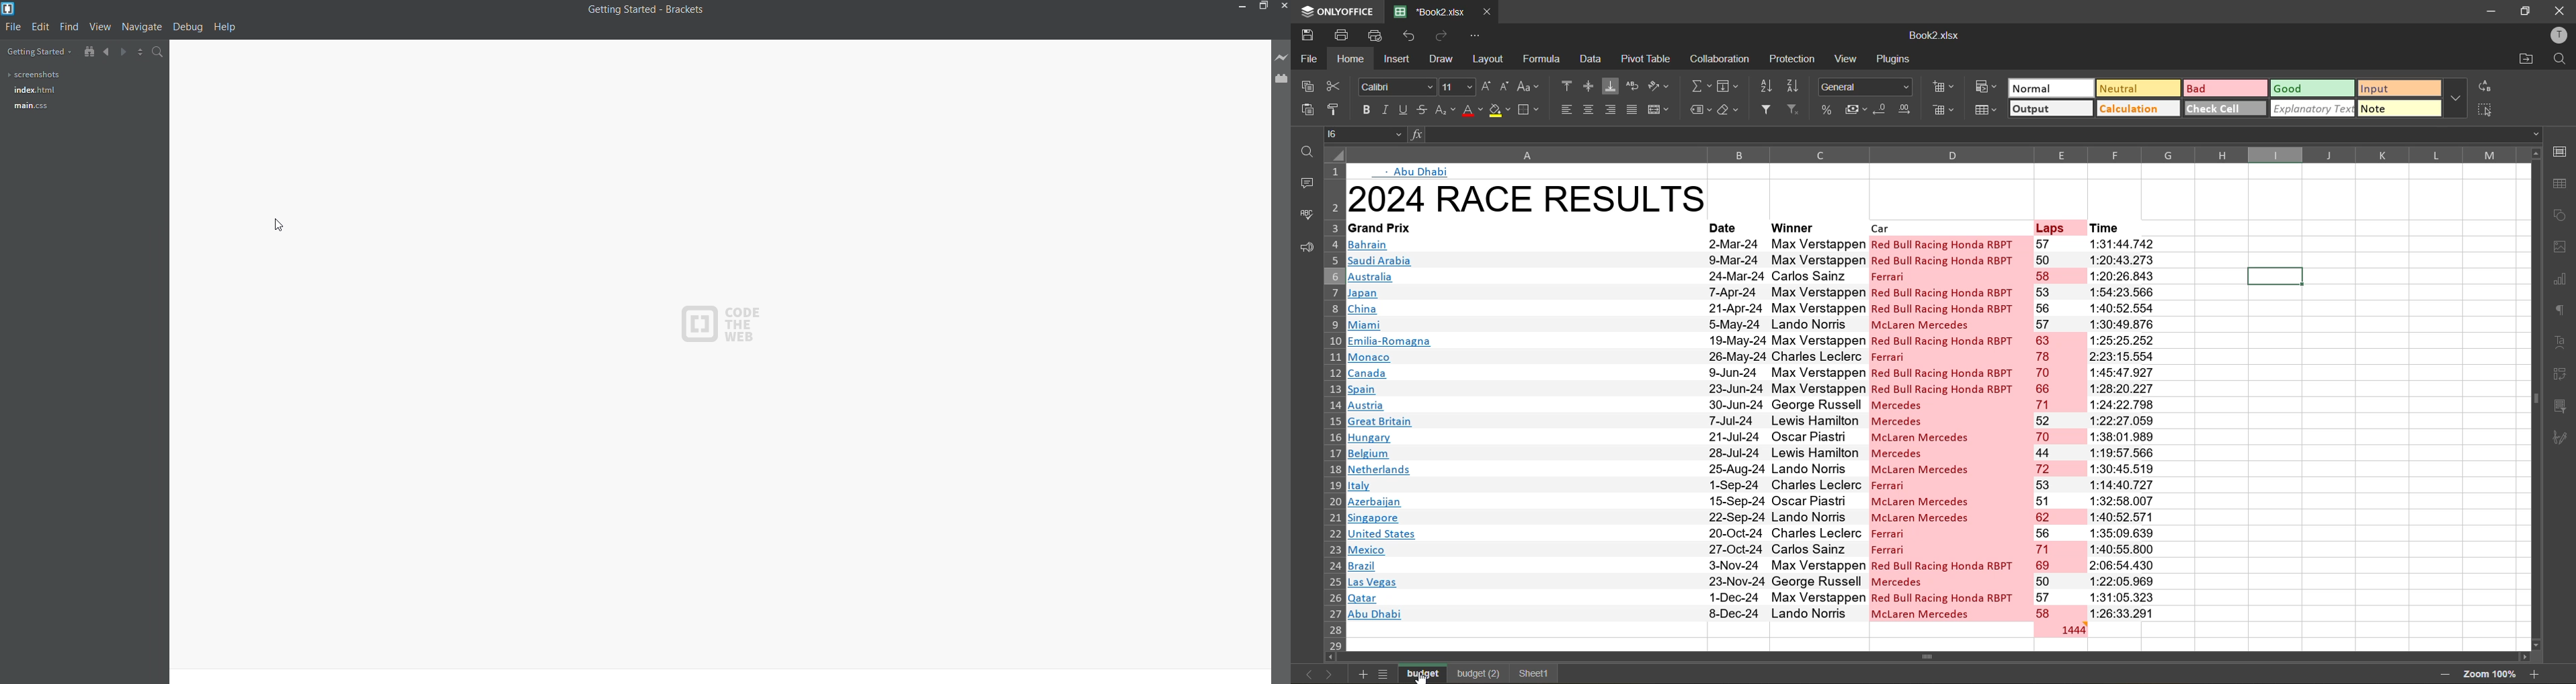  What do you see at coordinates (2225, 108) in the screenshot?
I see `check cell` at bounding box center [2225, 108].